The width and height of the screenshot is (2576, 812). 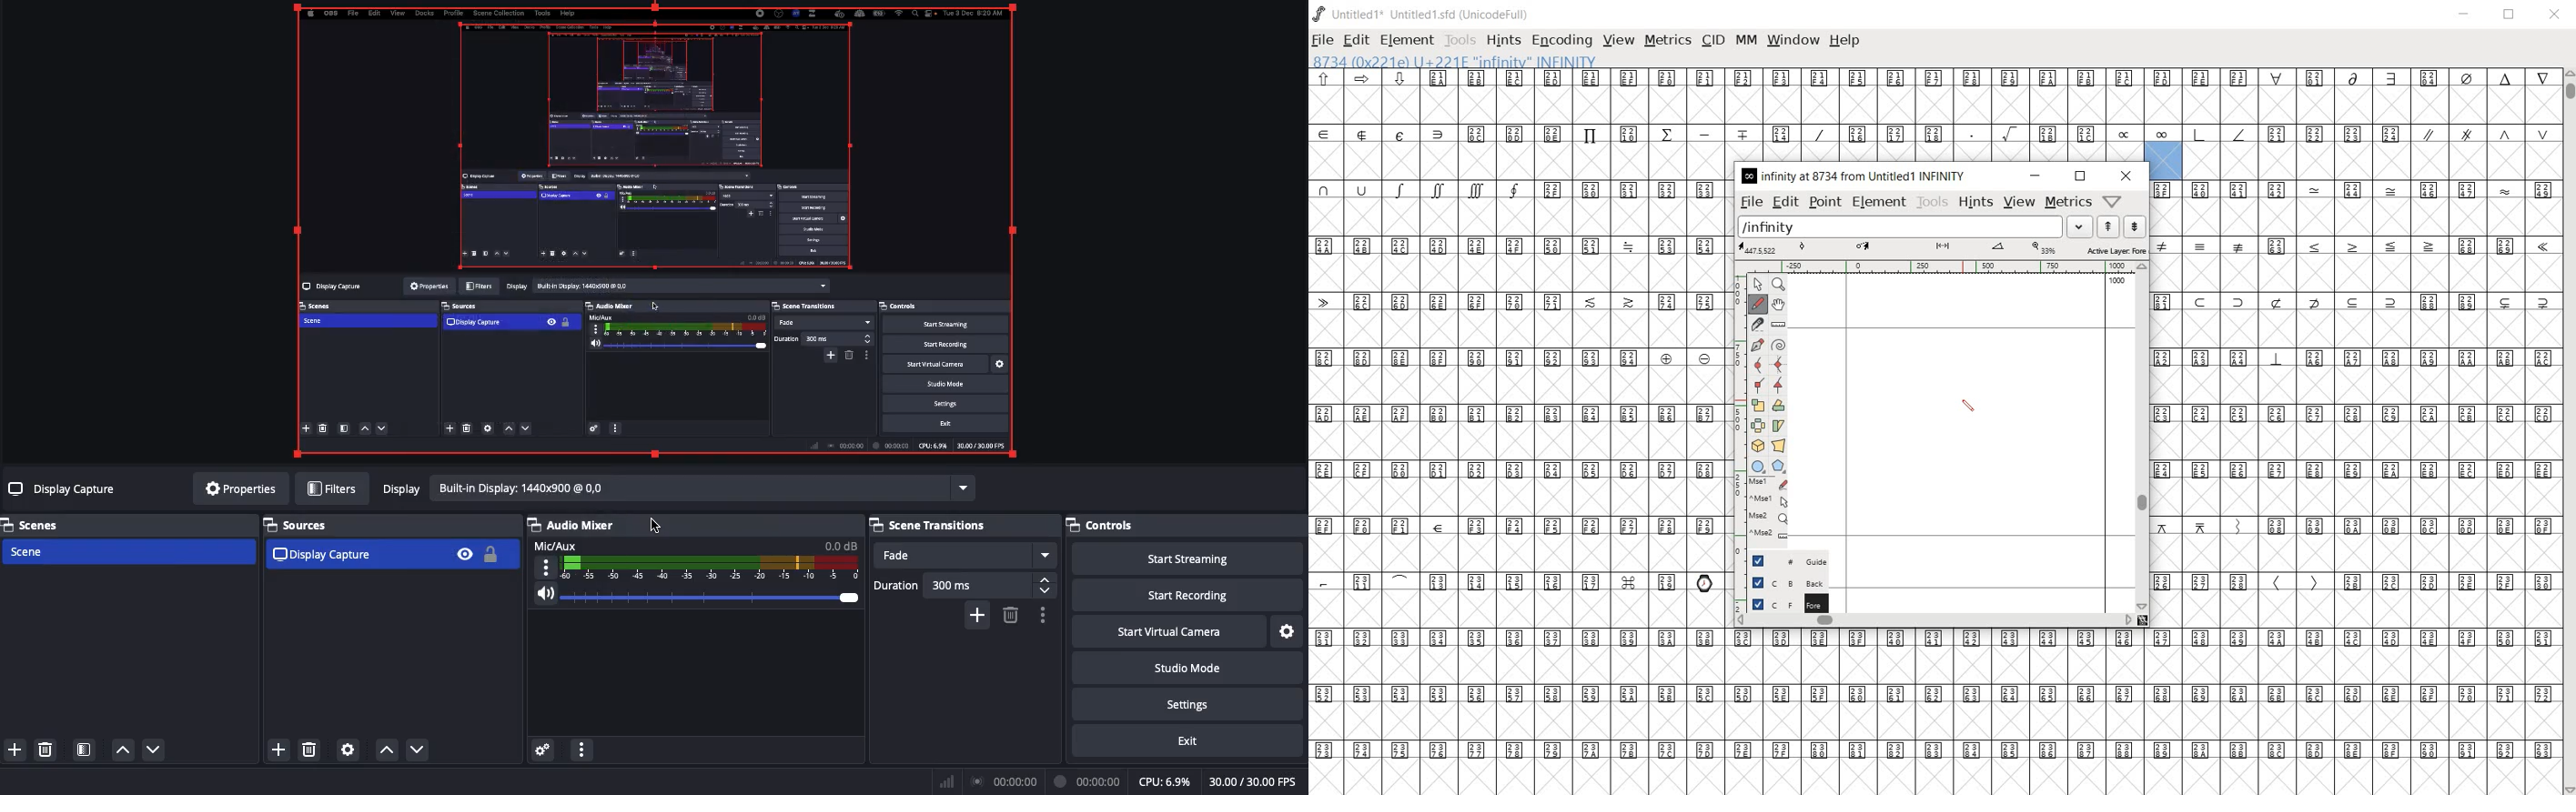 What do you see at coordinates (2355, 189) in the screenshot?
I see `symbol` at bounding box center [2355, 189].